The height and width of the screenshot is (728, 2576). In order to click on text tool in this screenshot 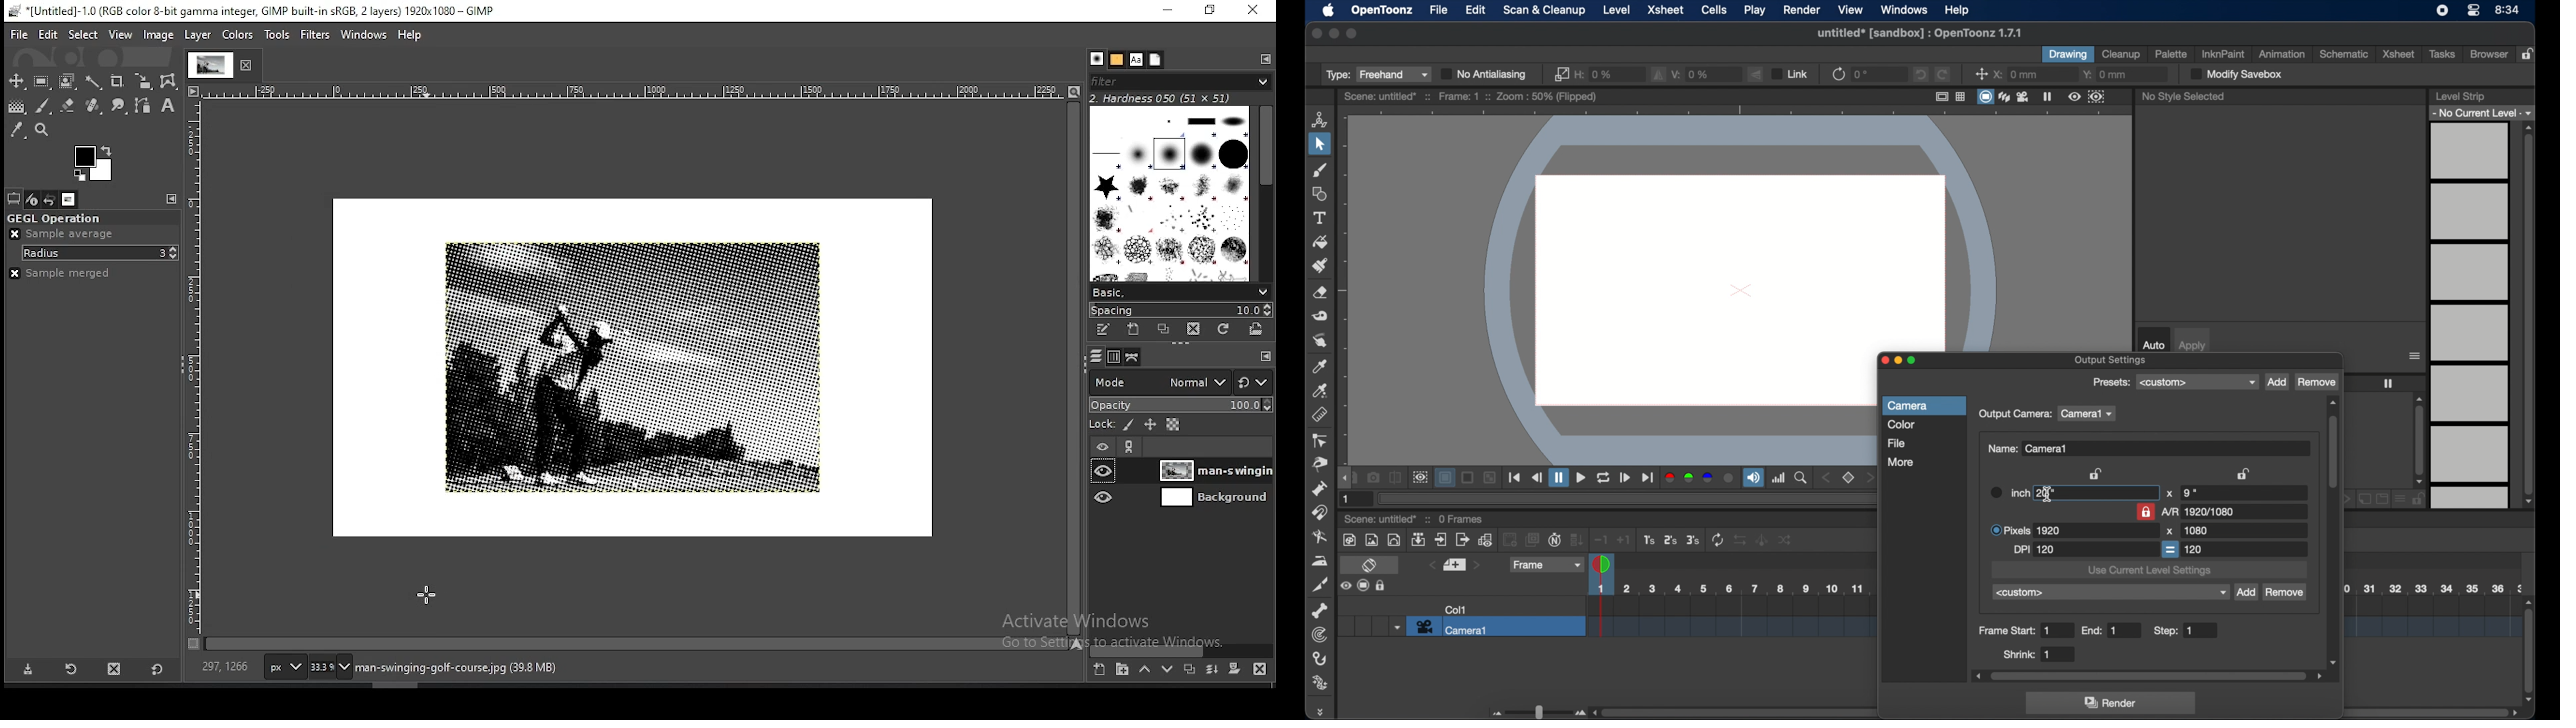, I will do `click(169, 106)`.